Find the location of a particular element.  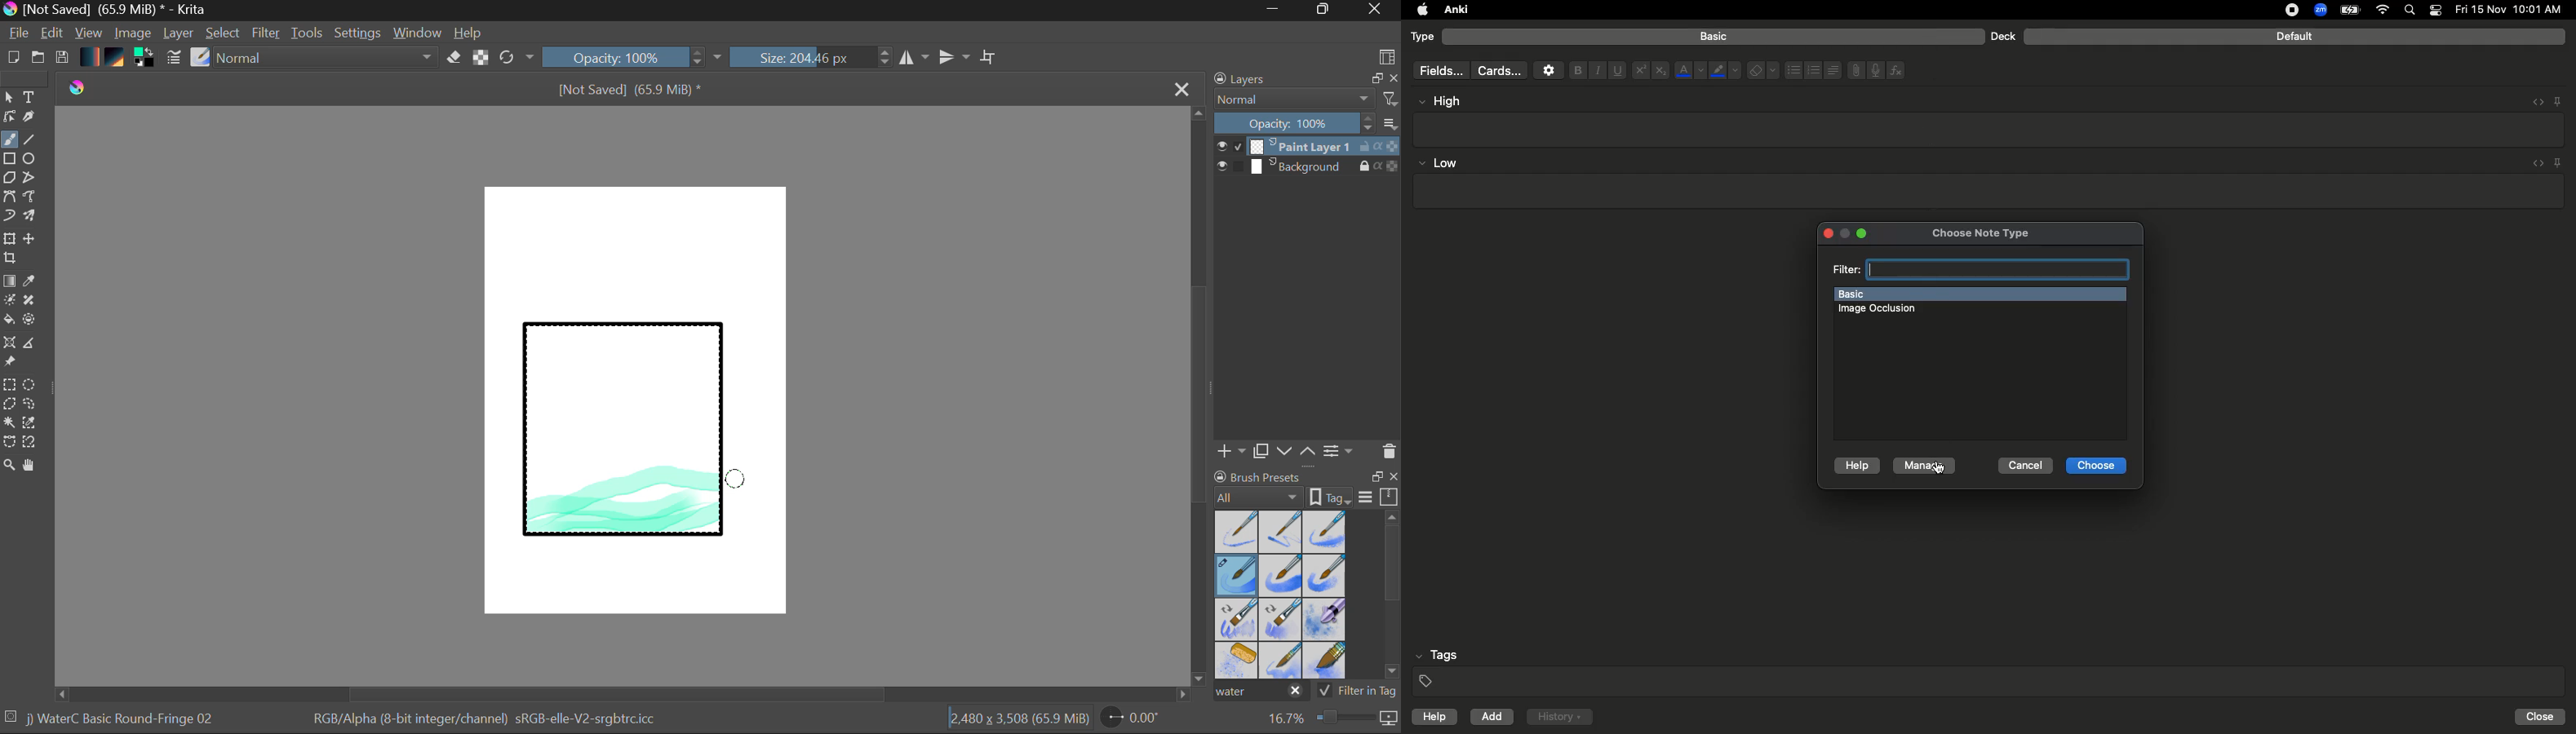

Smart Patch Tool is located at coordinates (34, 303).